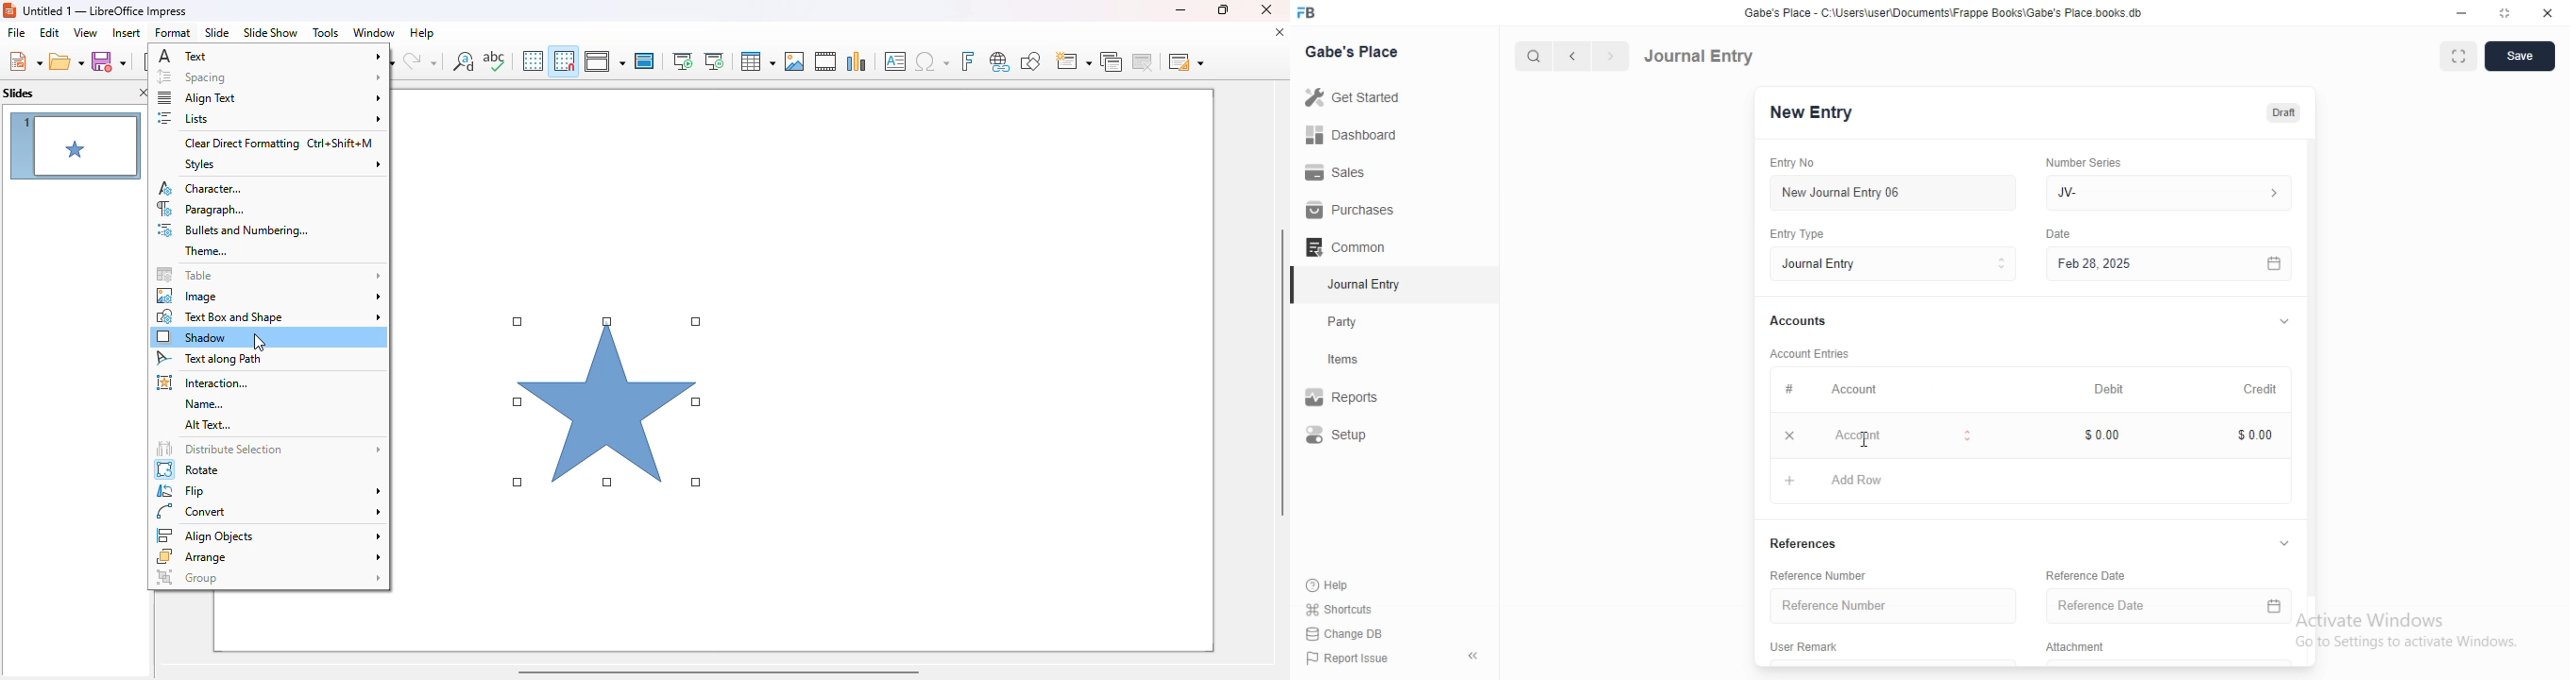 The height and width of the screenshot is (700, 2576). Describe the element at coordinates (1355, 399) in the screenshot. I see `Reports` at that location.